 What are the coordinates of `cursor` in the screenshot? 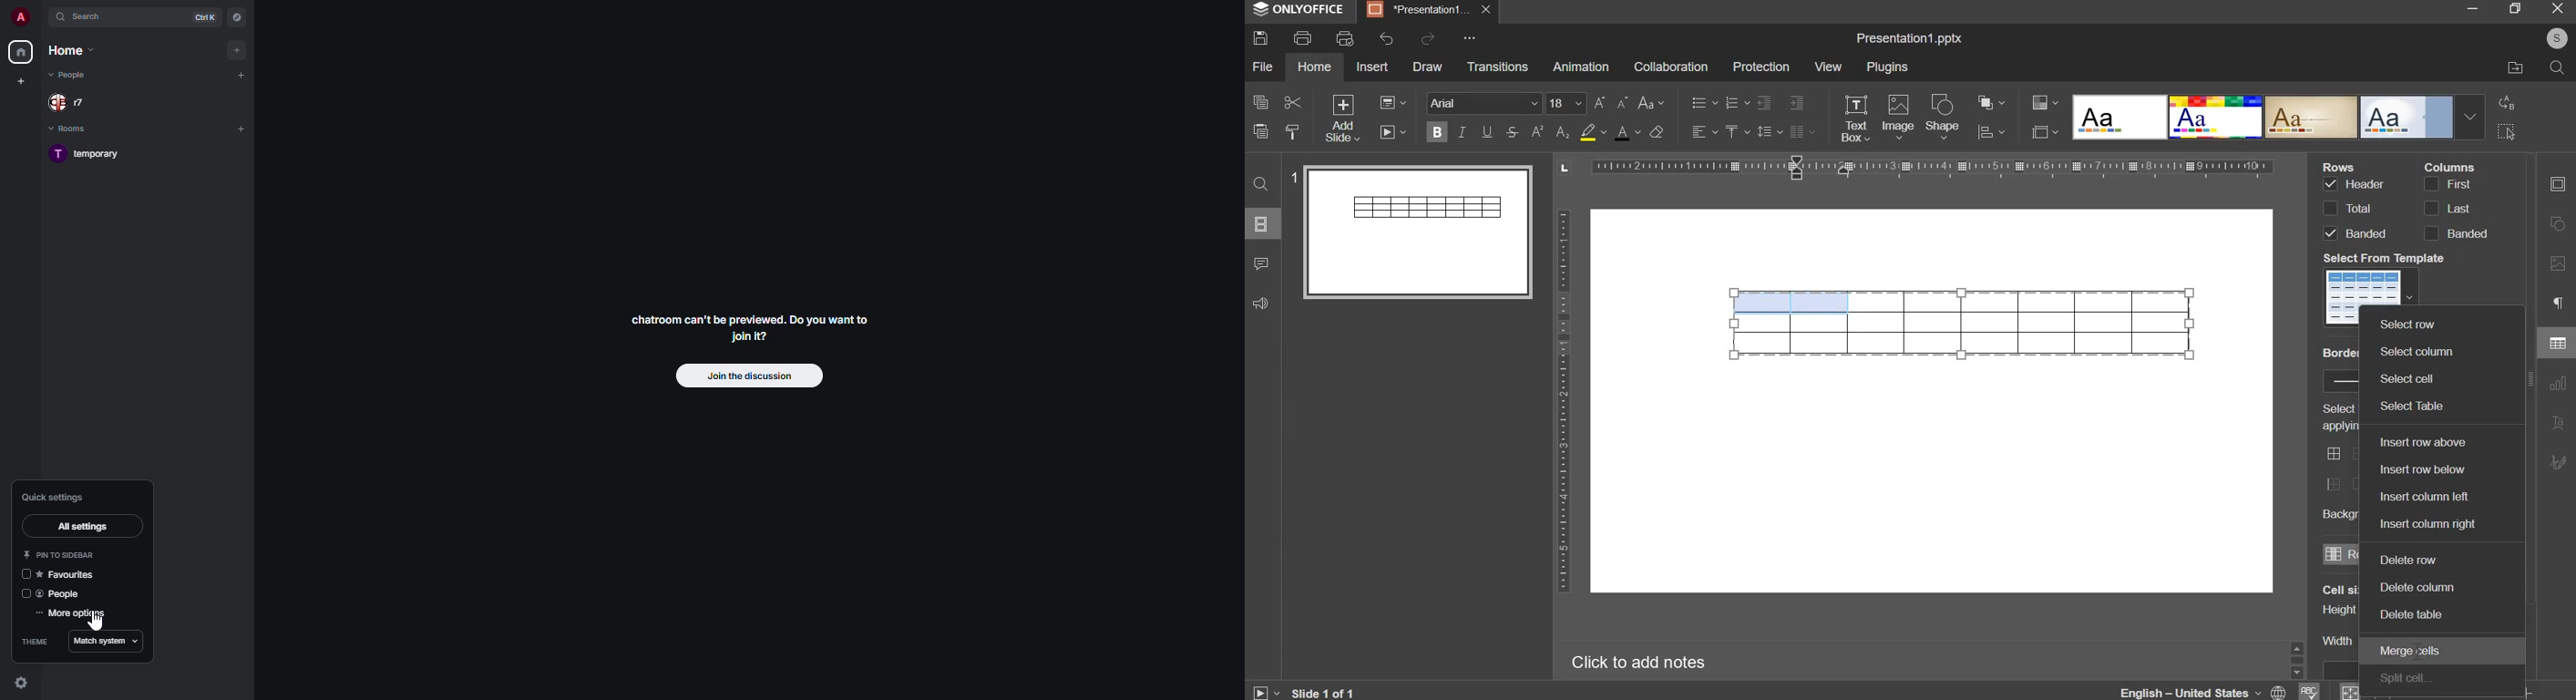 It's located at (97, 621).